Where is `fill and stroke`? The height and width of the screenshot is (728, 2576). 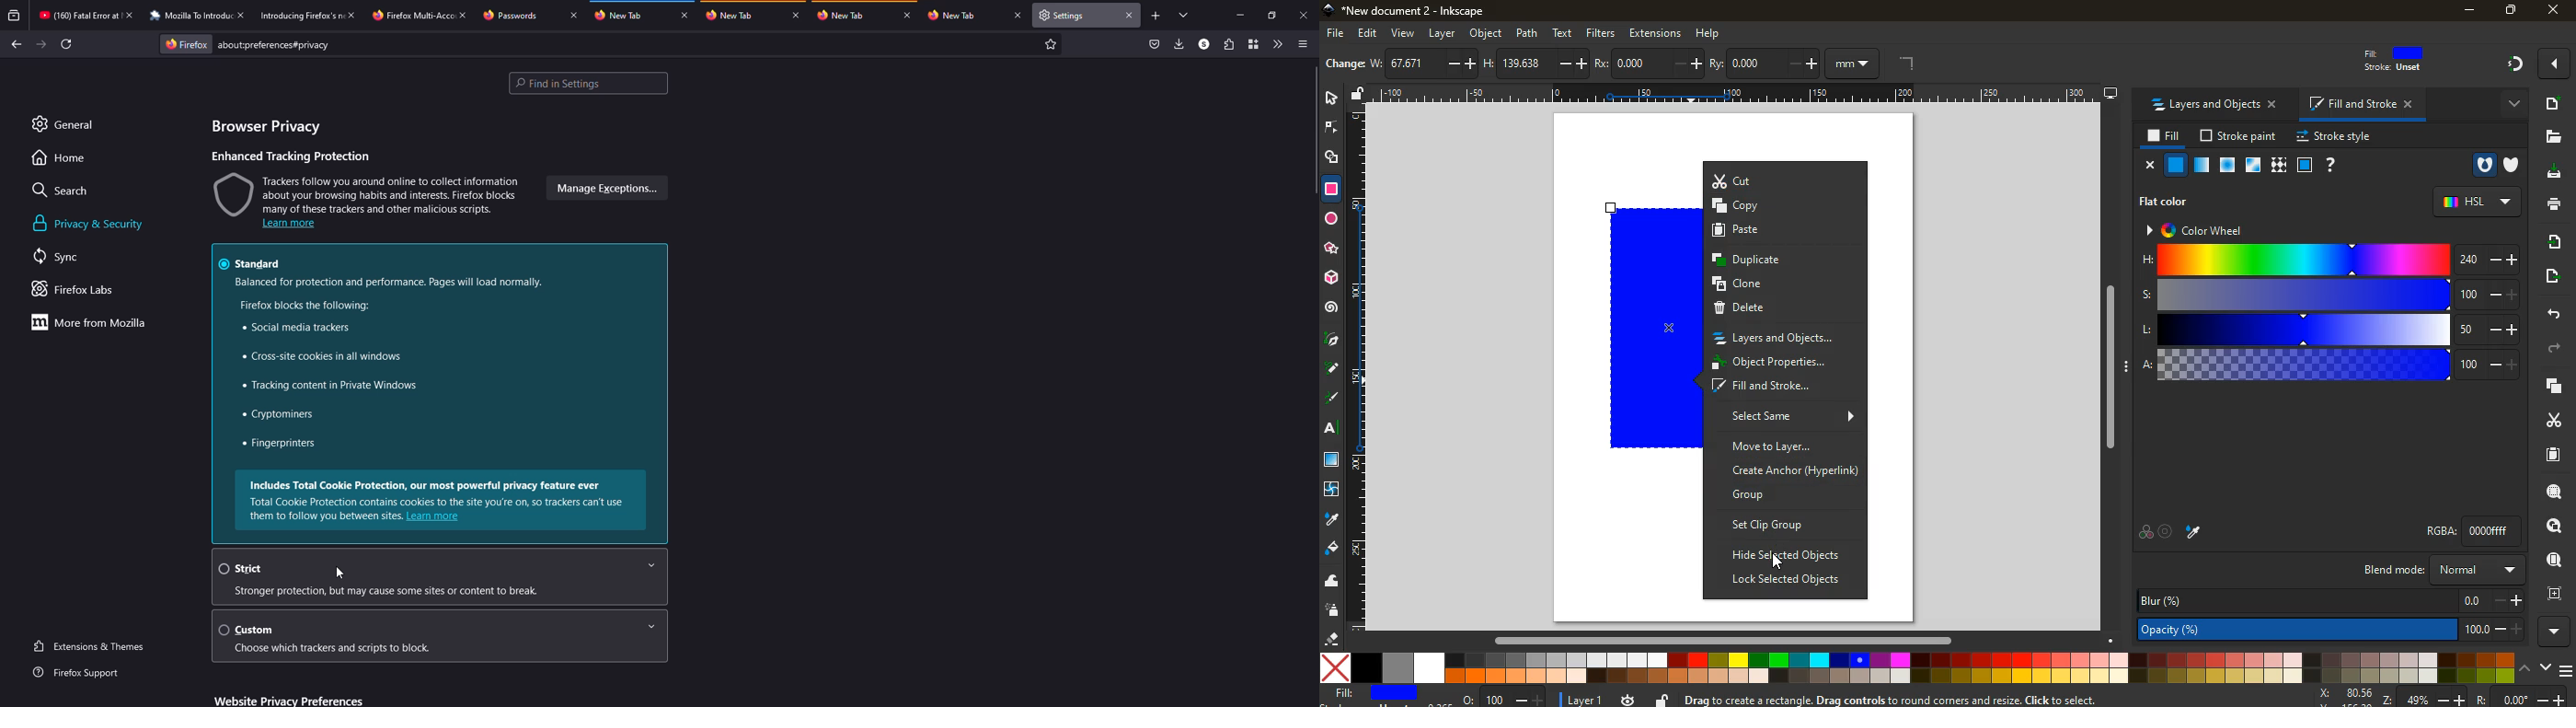
fill and stroke is located at coordinates (1781, 388).